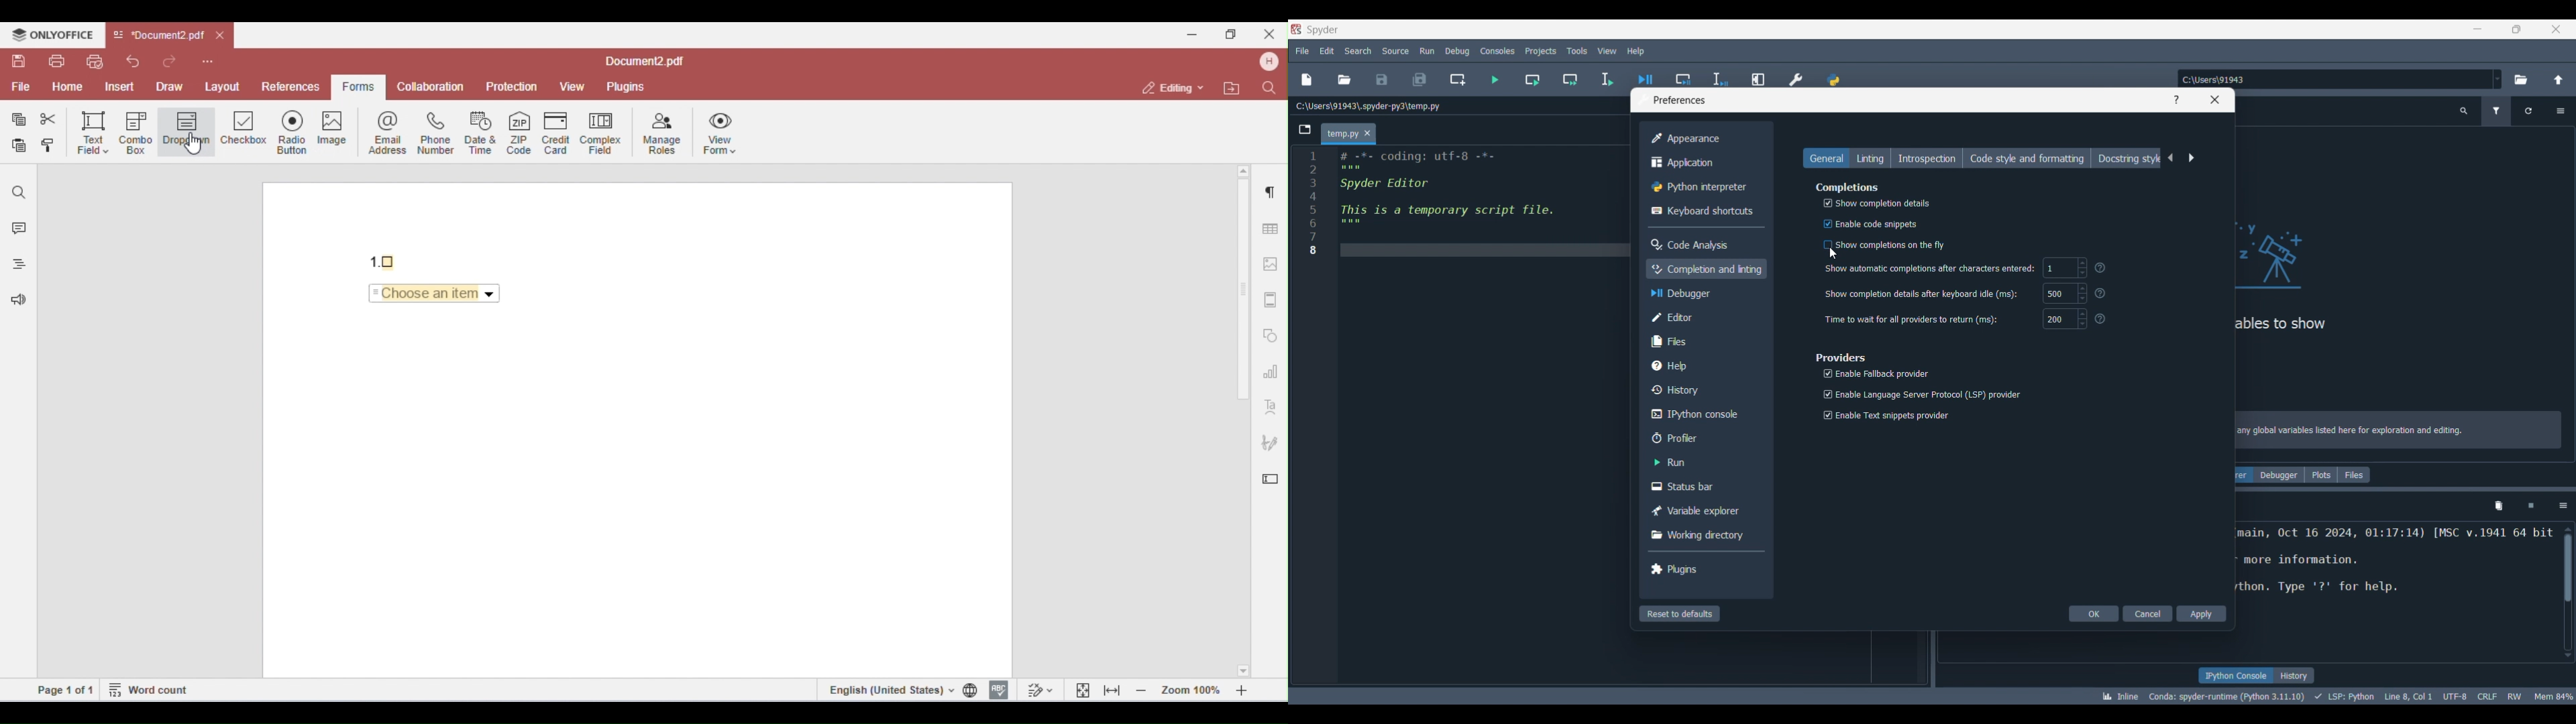 The height and width of the screenshot is (728, 2576). What do you see at coordinates (1457, 80) in the screenshot?
I see `Create new cell at current line` at bounding box center [1457, 80].